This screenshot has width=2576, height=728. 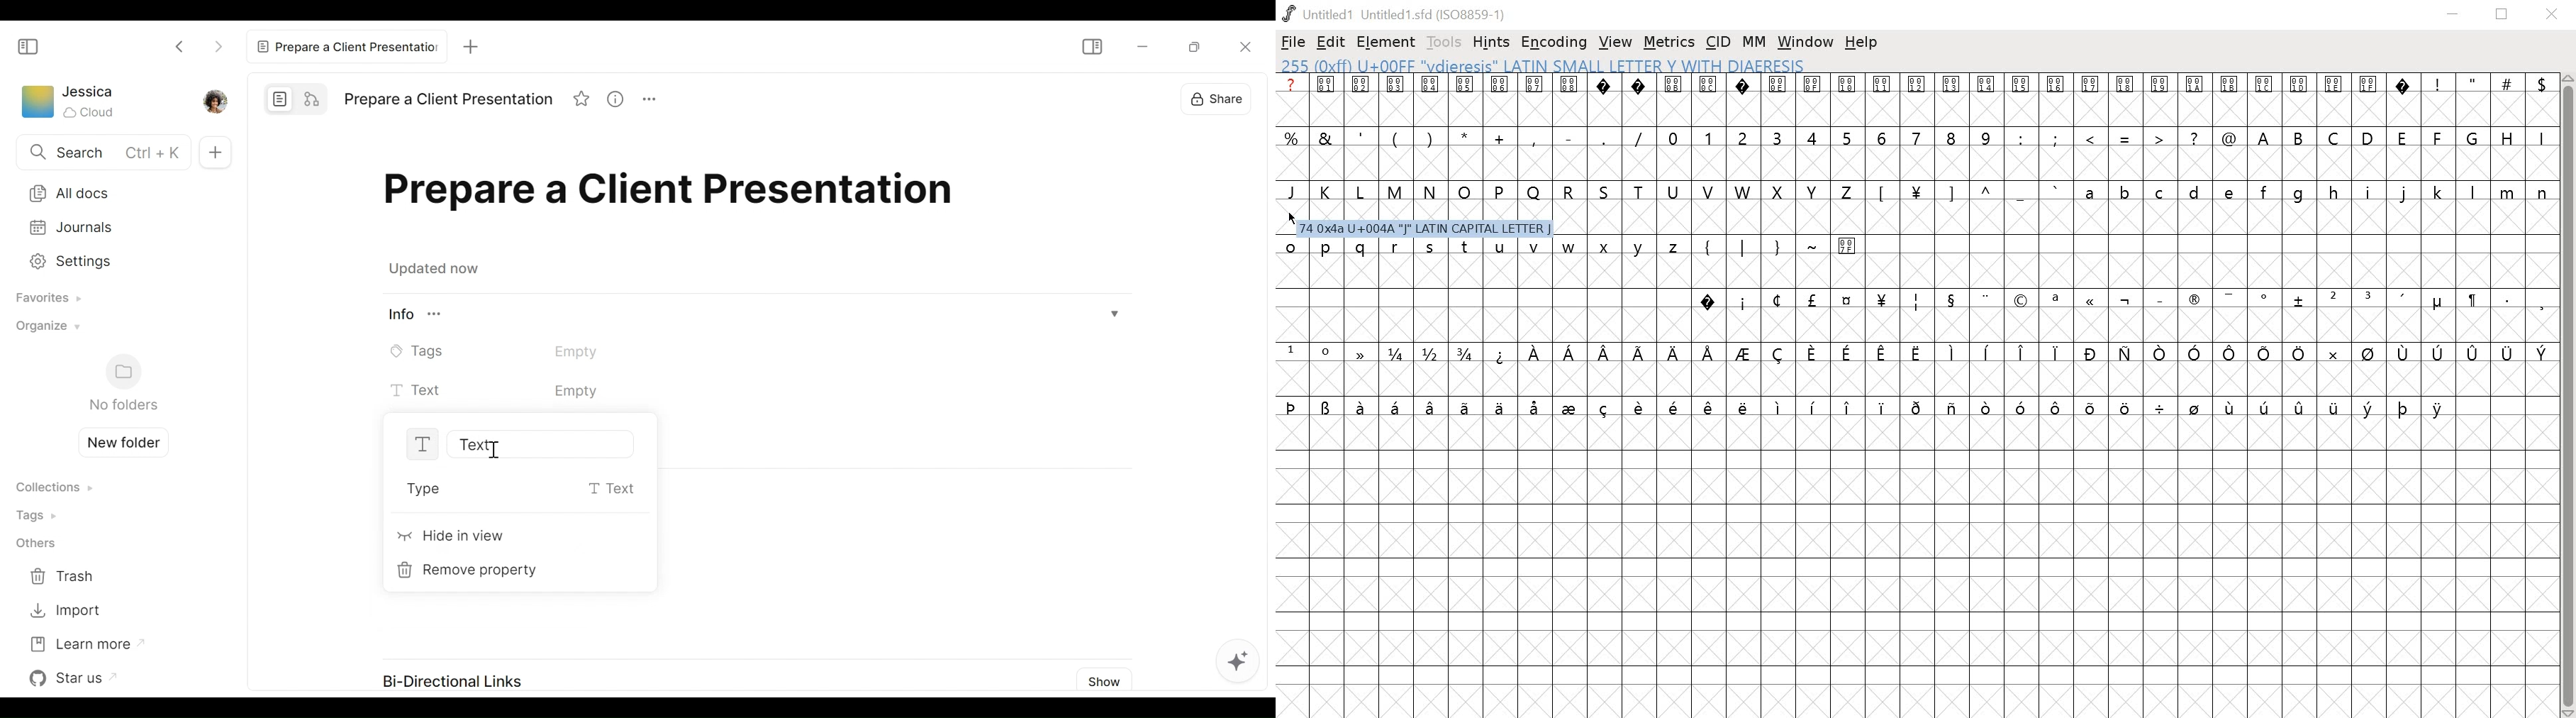 I want to click on Insertion cursor, so click(x=497, y=450).